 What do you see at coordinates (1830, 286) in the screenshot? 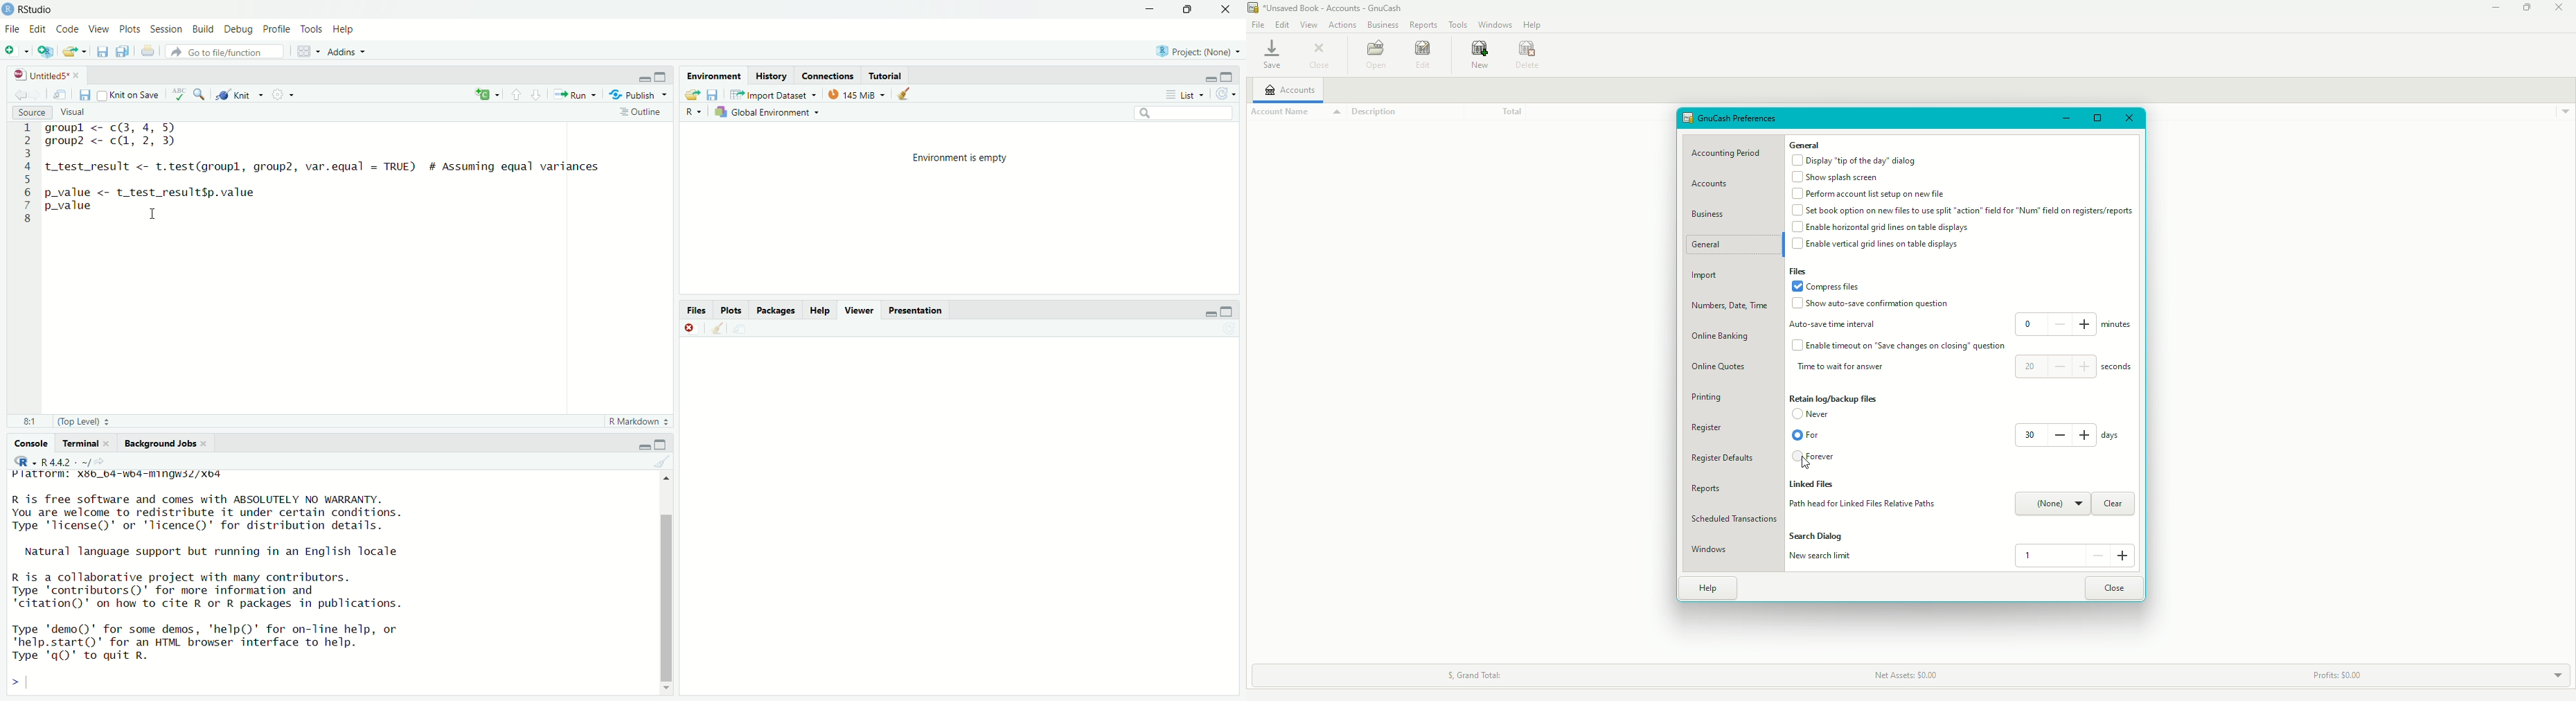
I see `Compress files` at bounding box center [1830, 286].